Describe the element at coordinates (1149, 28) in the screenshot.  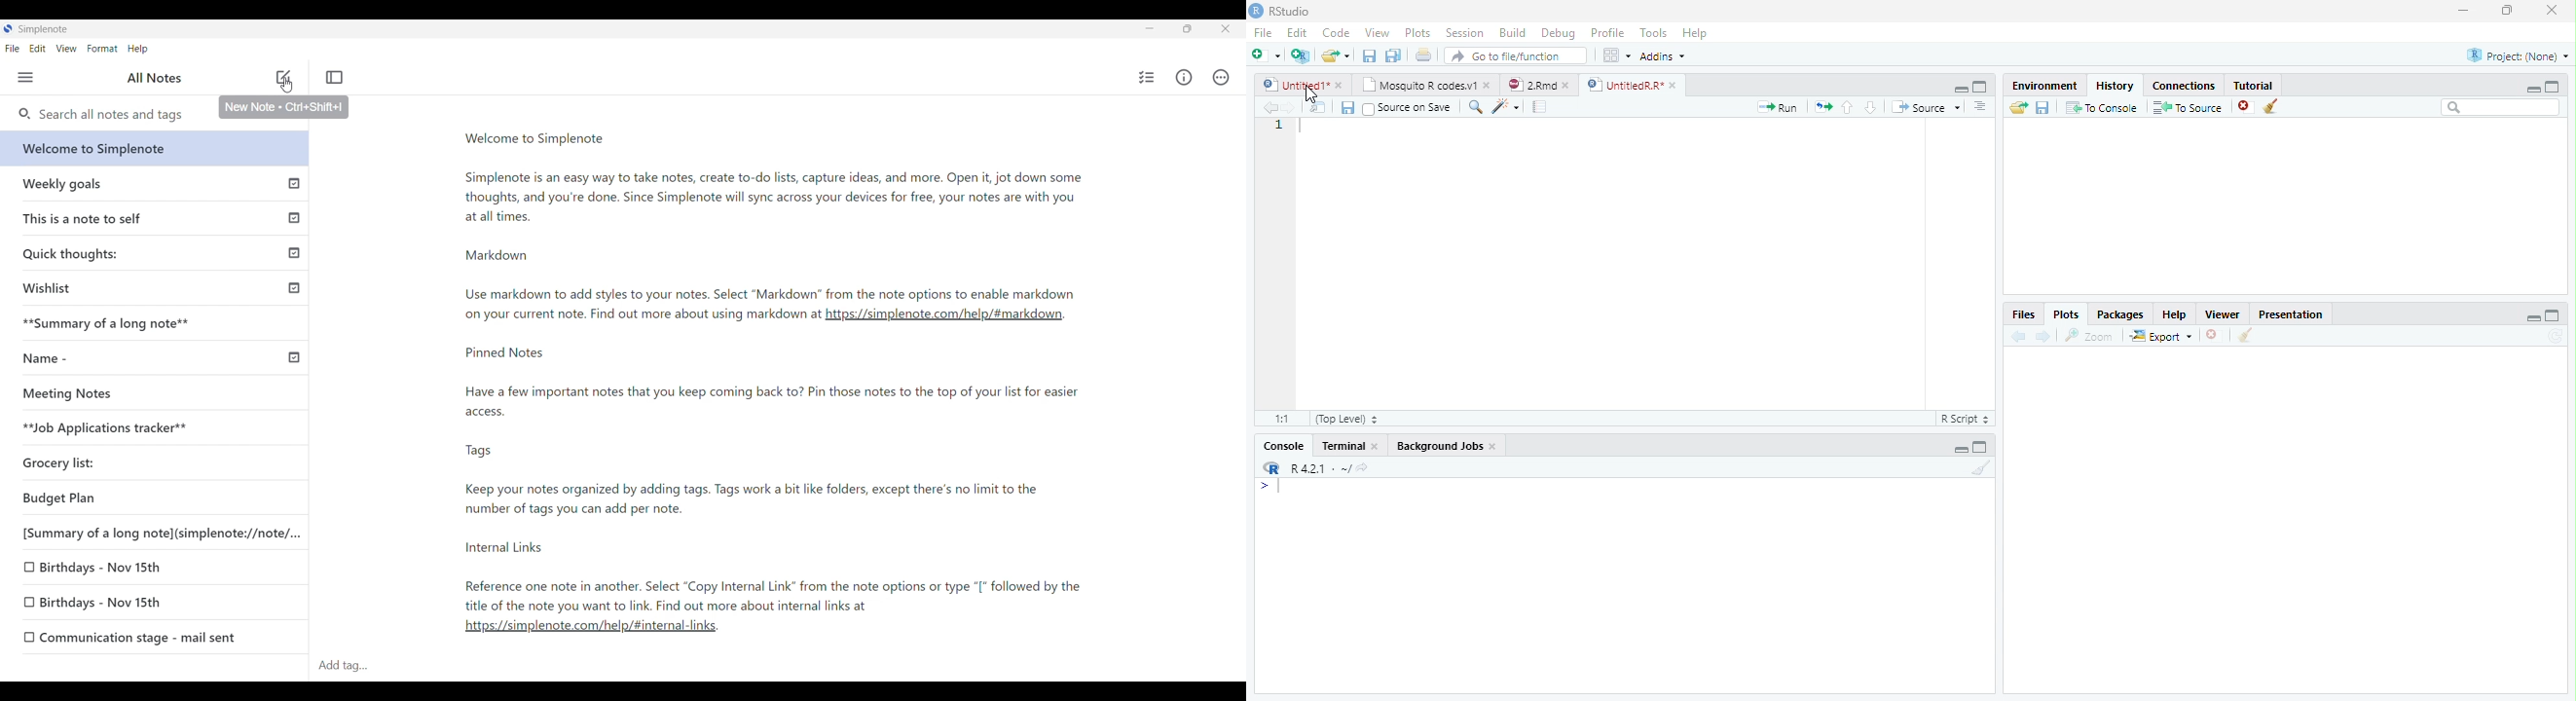
I see `Minimize` at that location.